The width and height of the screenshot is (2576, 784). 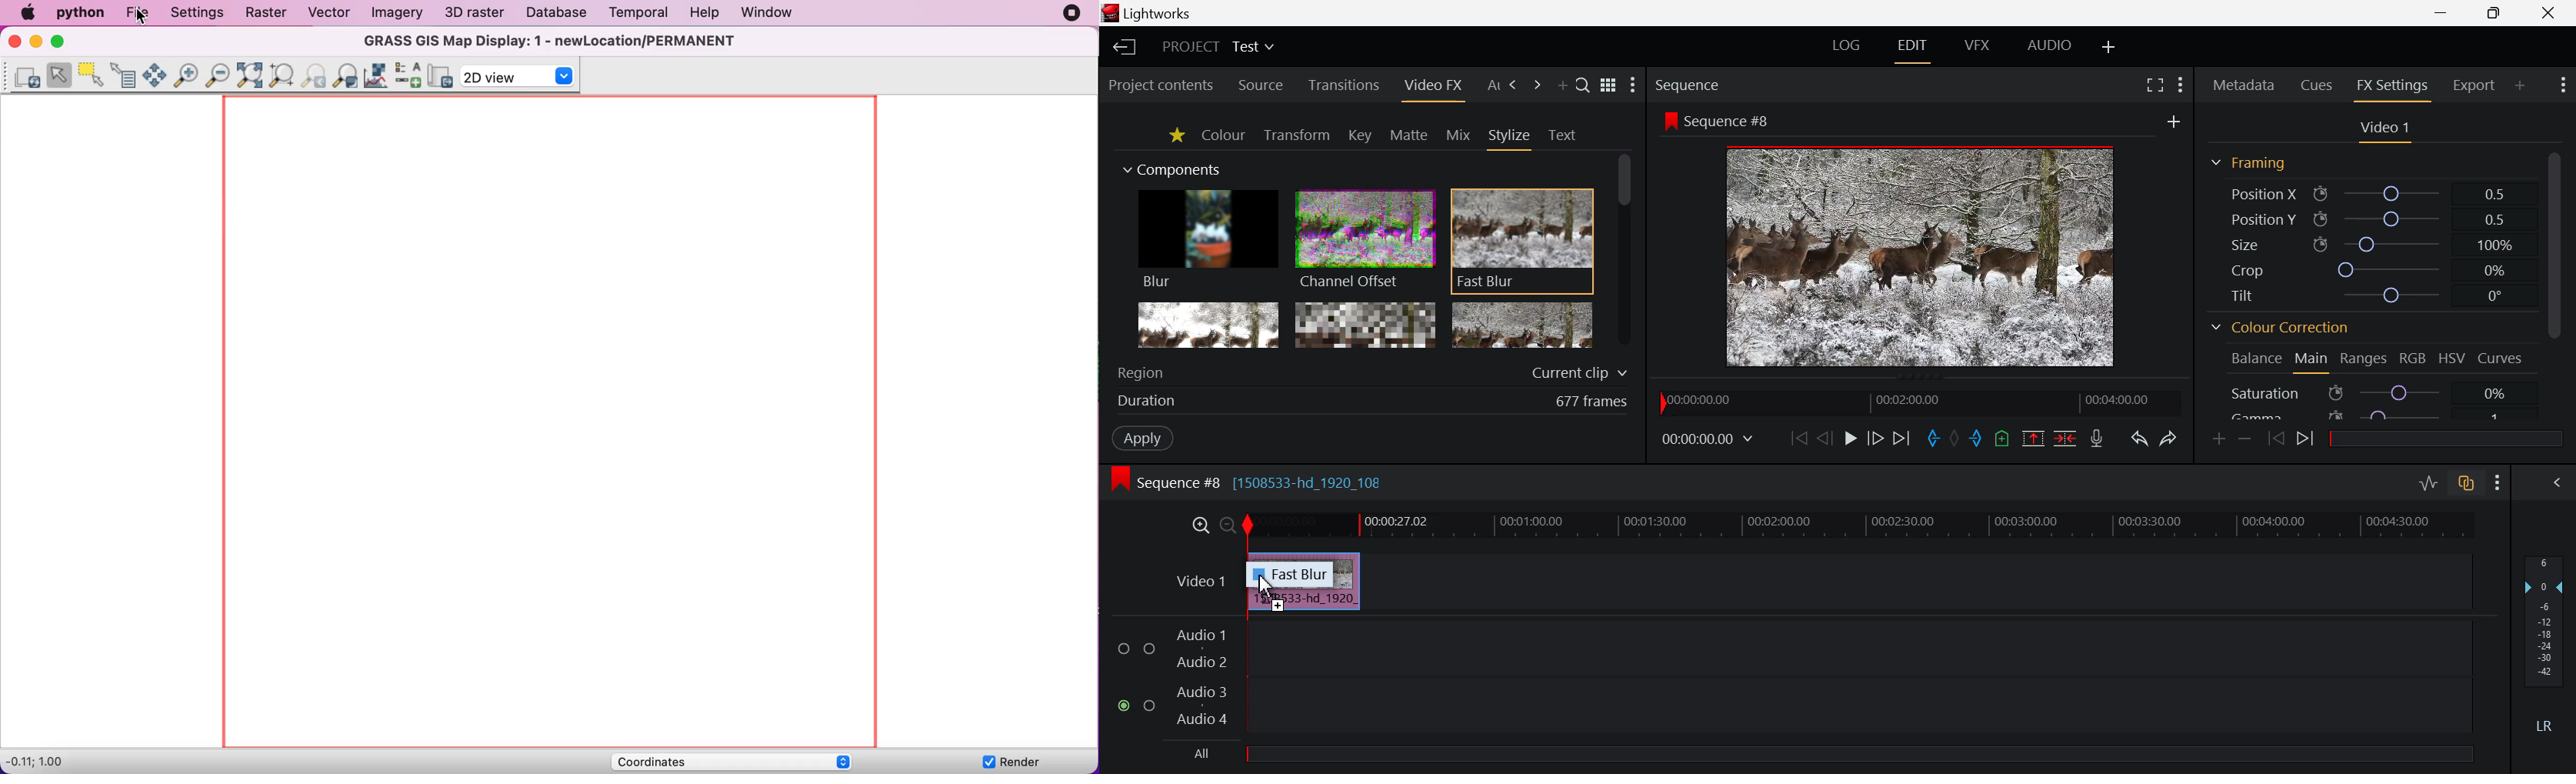 What do you see at coordinates (2464, 484) in the screenshot?
I see `Toggle Audio Track Sync` at bounding box center [2464, 484].